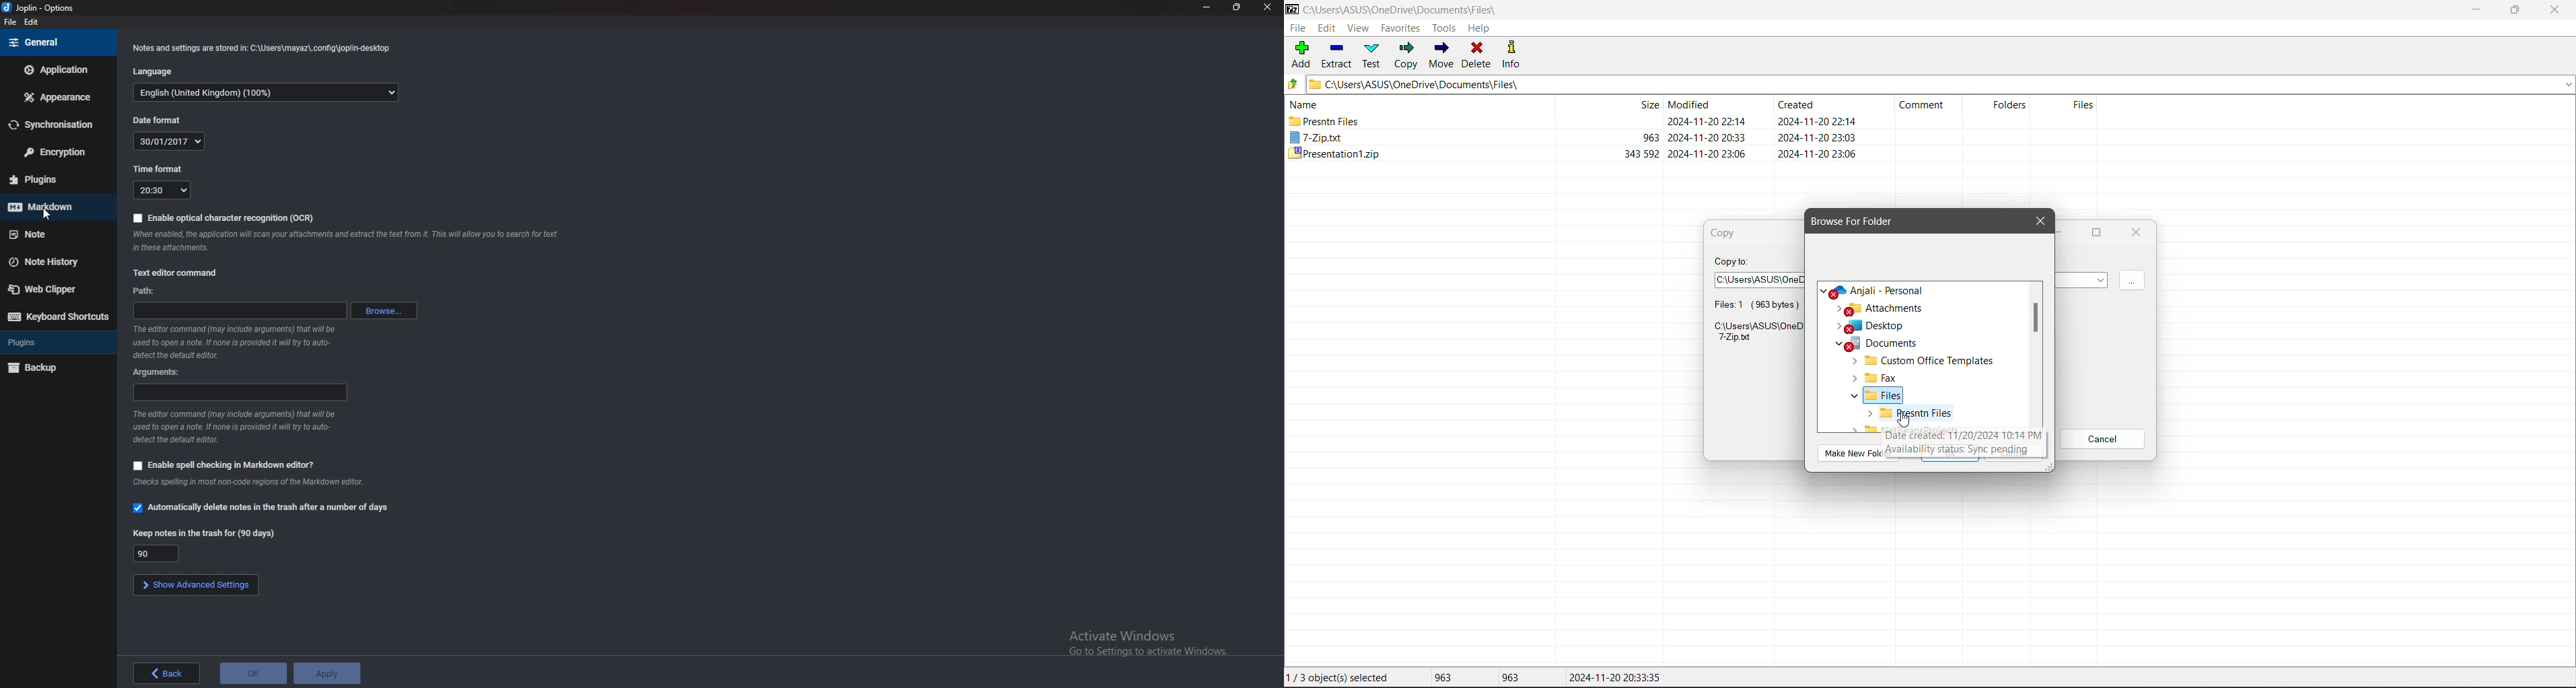  Describe the element at coordinates (1307, 104) in the screenshot. I see `Name` at that location.